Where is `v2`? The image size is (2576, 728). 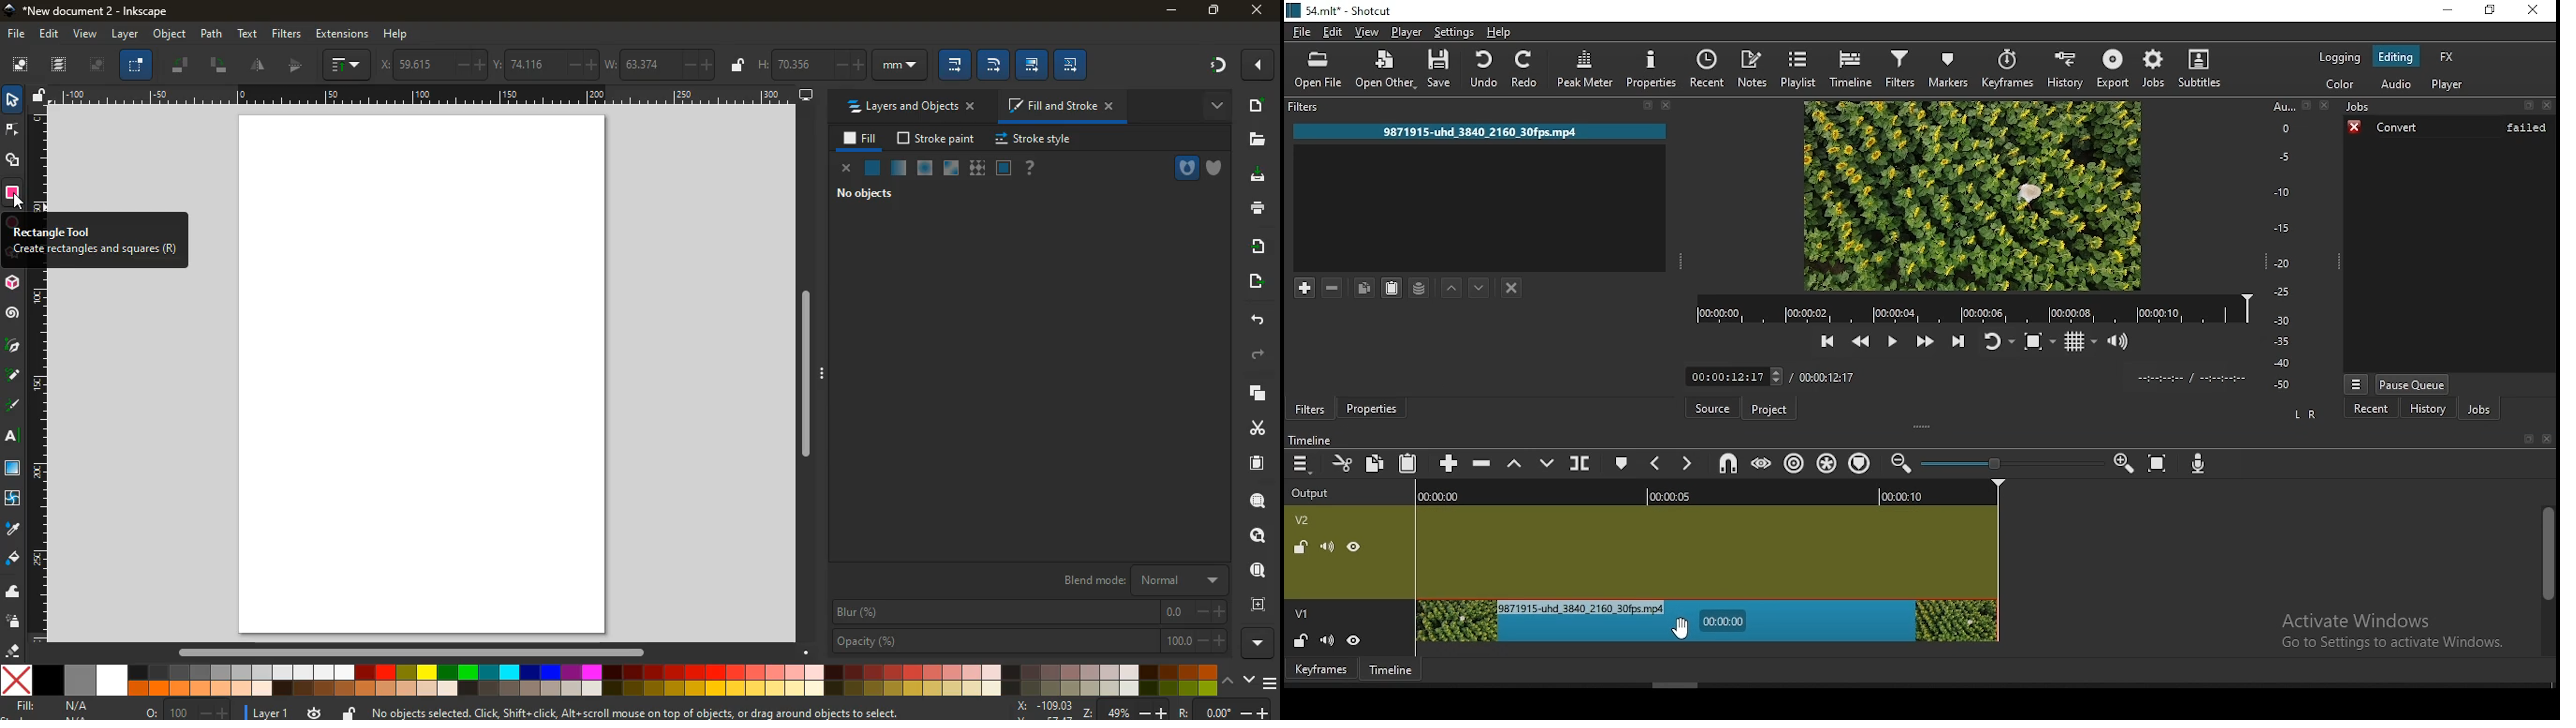 v2 is located at coordinates (1306, 522).